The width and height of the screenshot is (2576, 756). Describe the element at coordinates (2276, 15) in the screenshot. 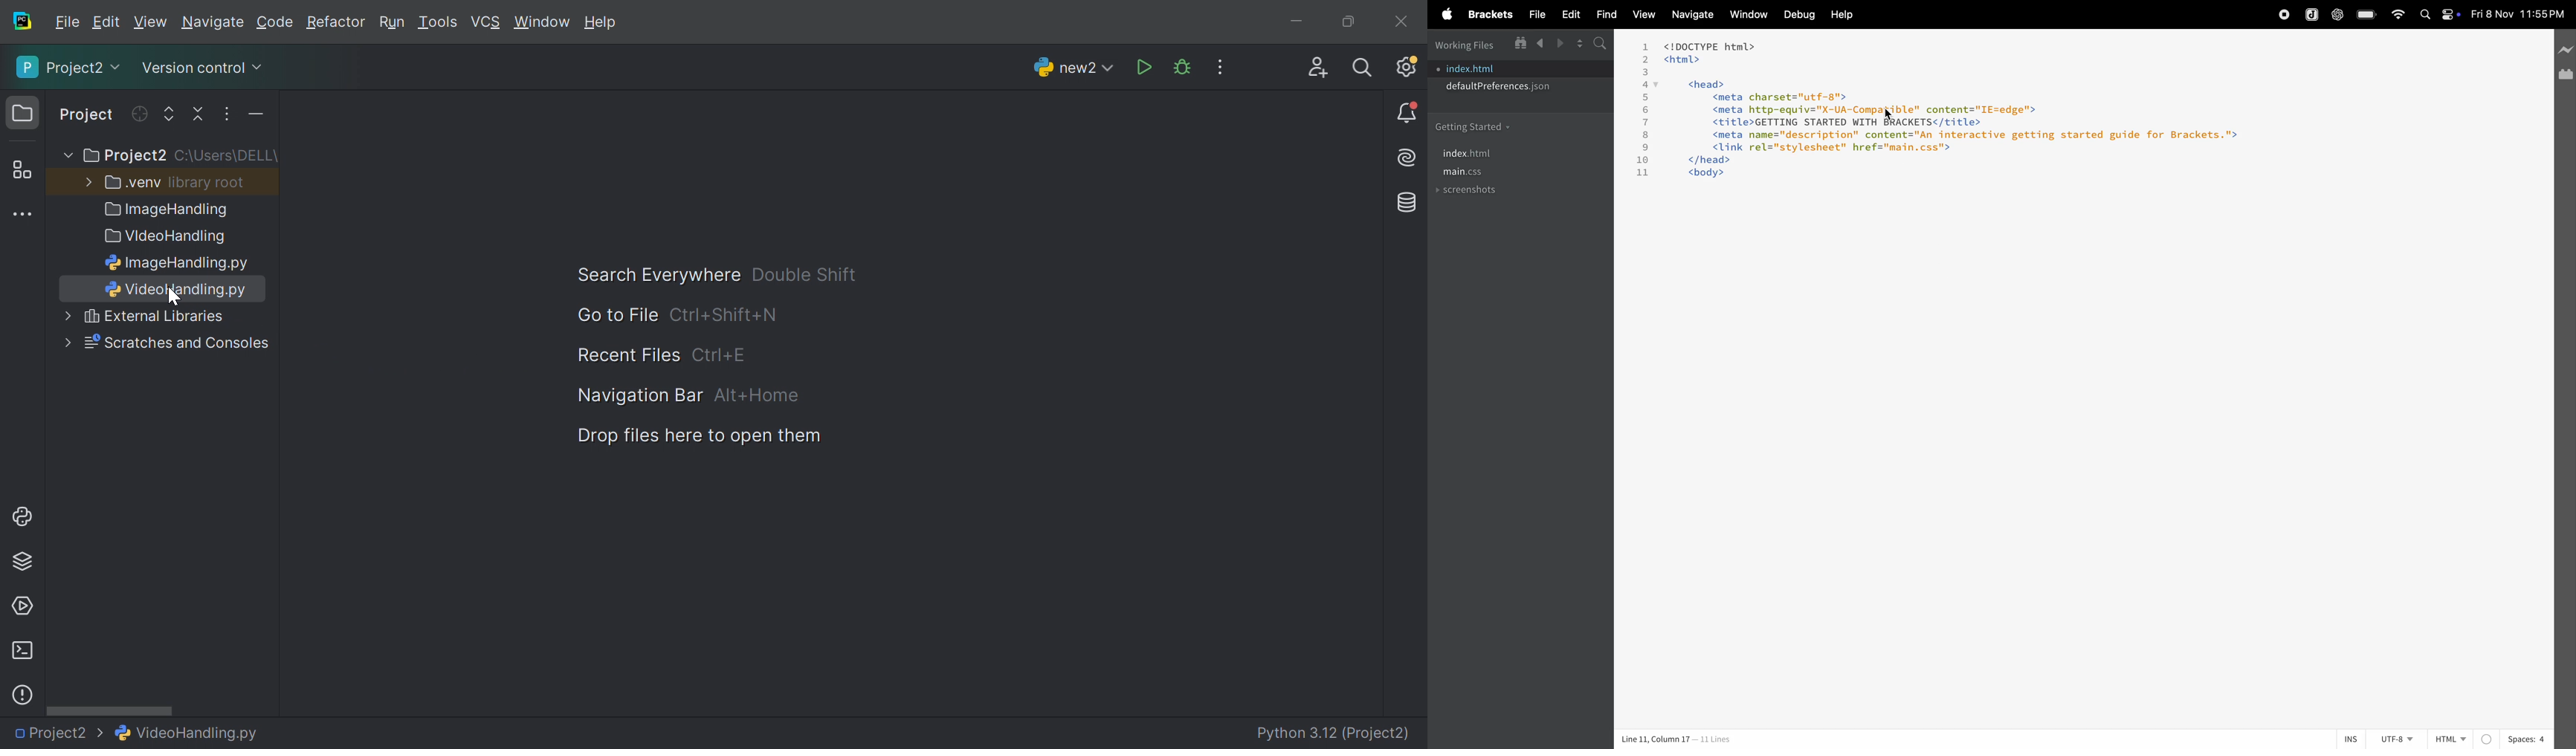

I see `record` at that location.